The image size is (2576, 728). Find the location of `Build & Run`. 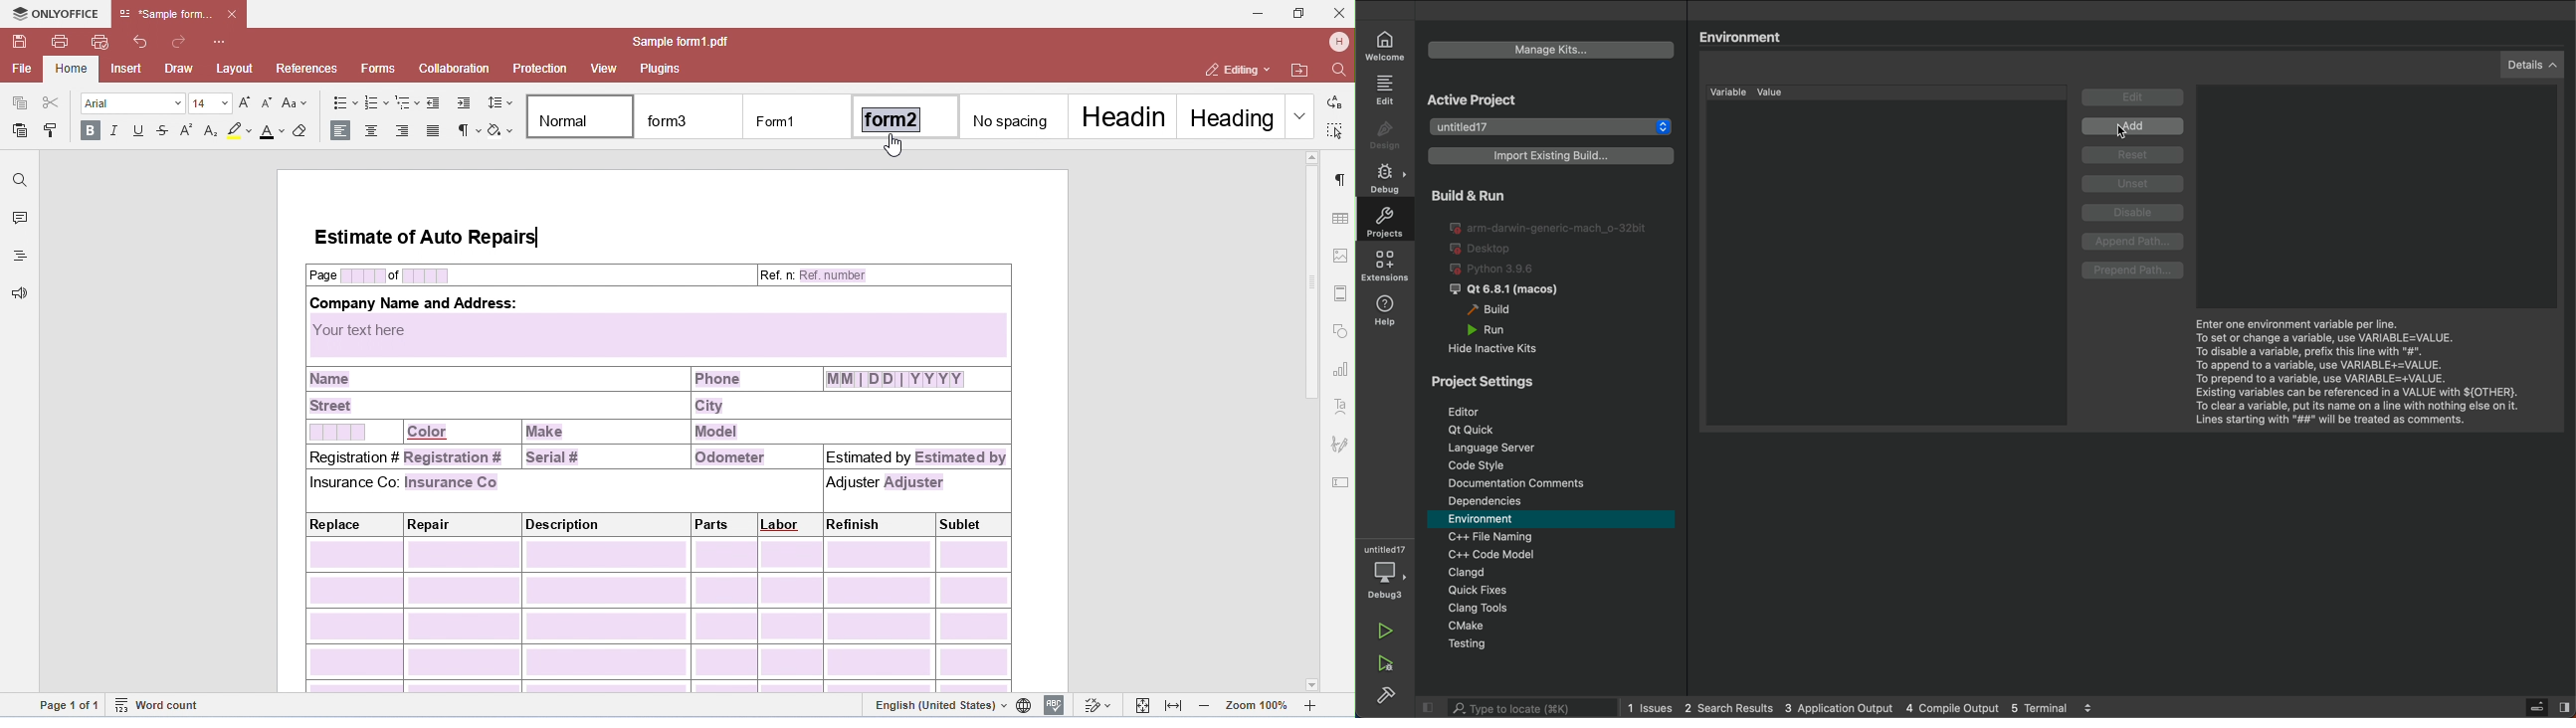

Build & Run is located at coordinates (1502, 195).